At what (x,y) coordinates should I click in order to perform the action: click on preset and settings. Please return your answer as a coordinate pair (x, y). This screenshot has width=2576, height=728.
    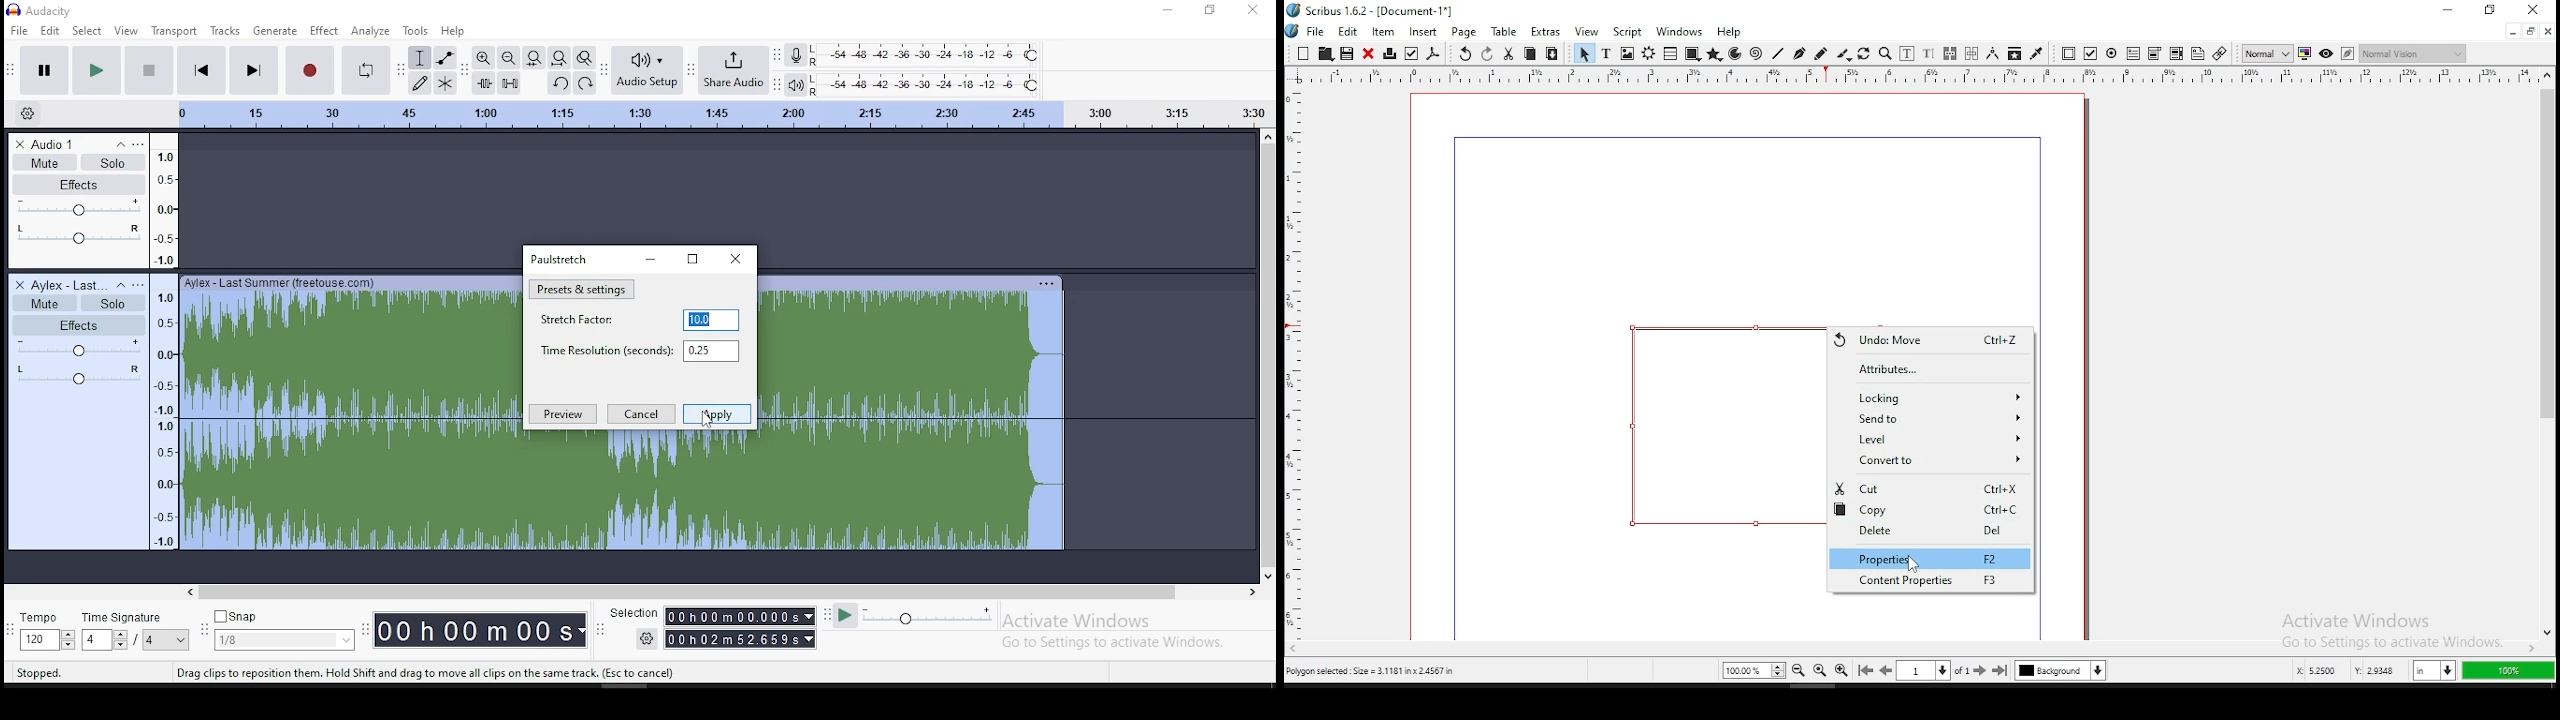
    Looking at the image, I should click on (582, 289).